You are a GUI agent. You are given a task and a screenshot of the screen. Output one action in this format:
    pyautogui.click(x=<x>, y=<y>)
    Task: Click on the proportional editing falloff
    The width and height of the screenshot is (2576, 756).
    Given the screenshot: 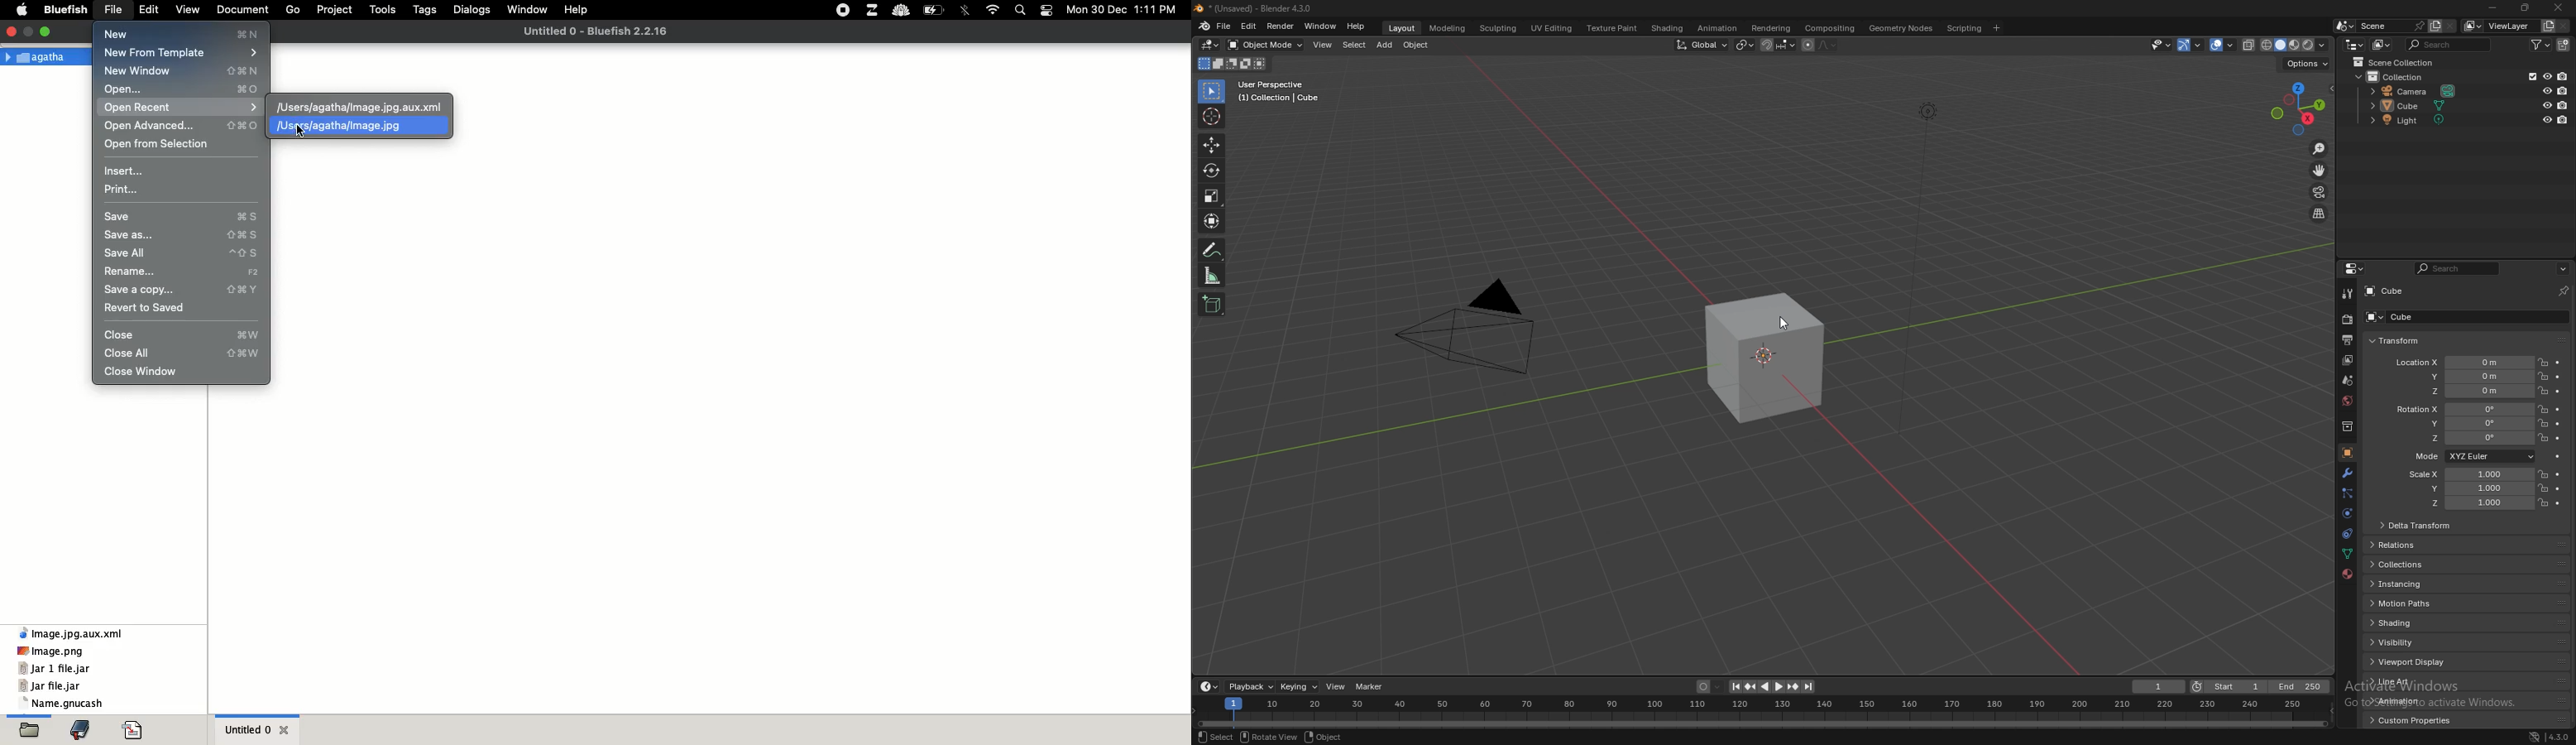 What is the action you would take?
    pyautogui.click(x=1828, y=45)
    